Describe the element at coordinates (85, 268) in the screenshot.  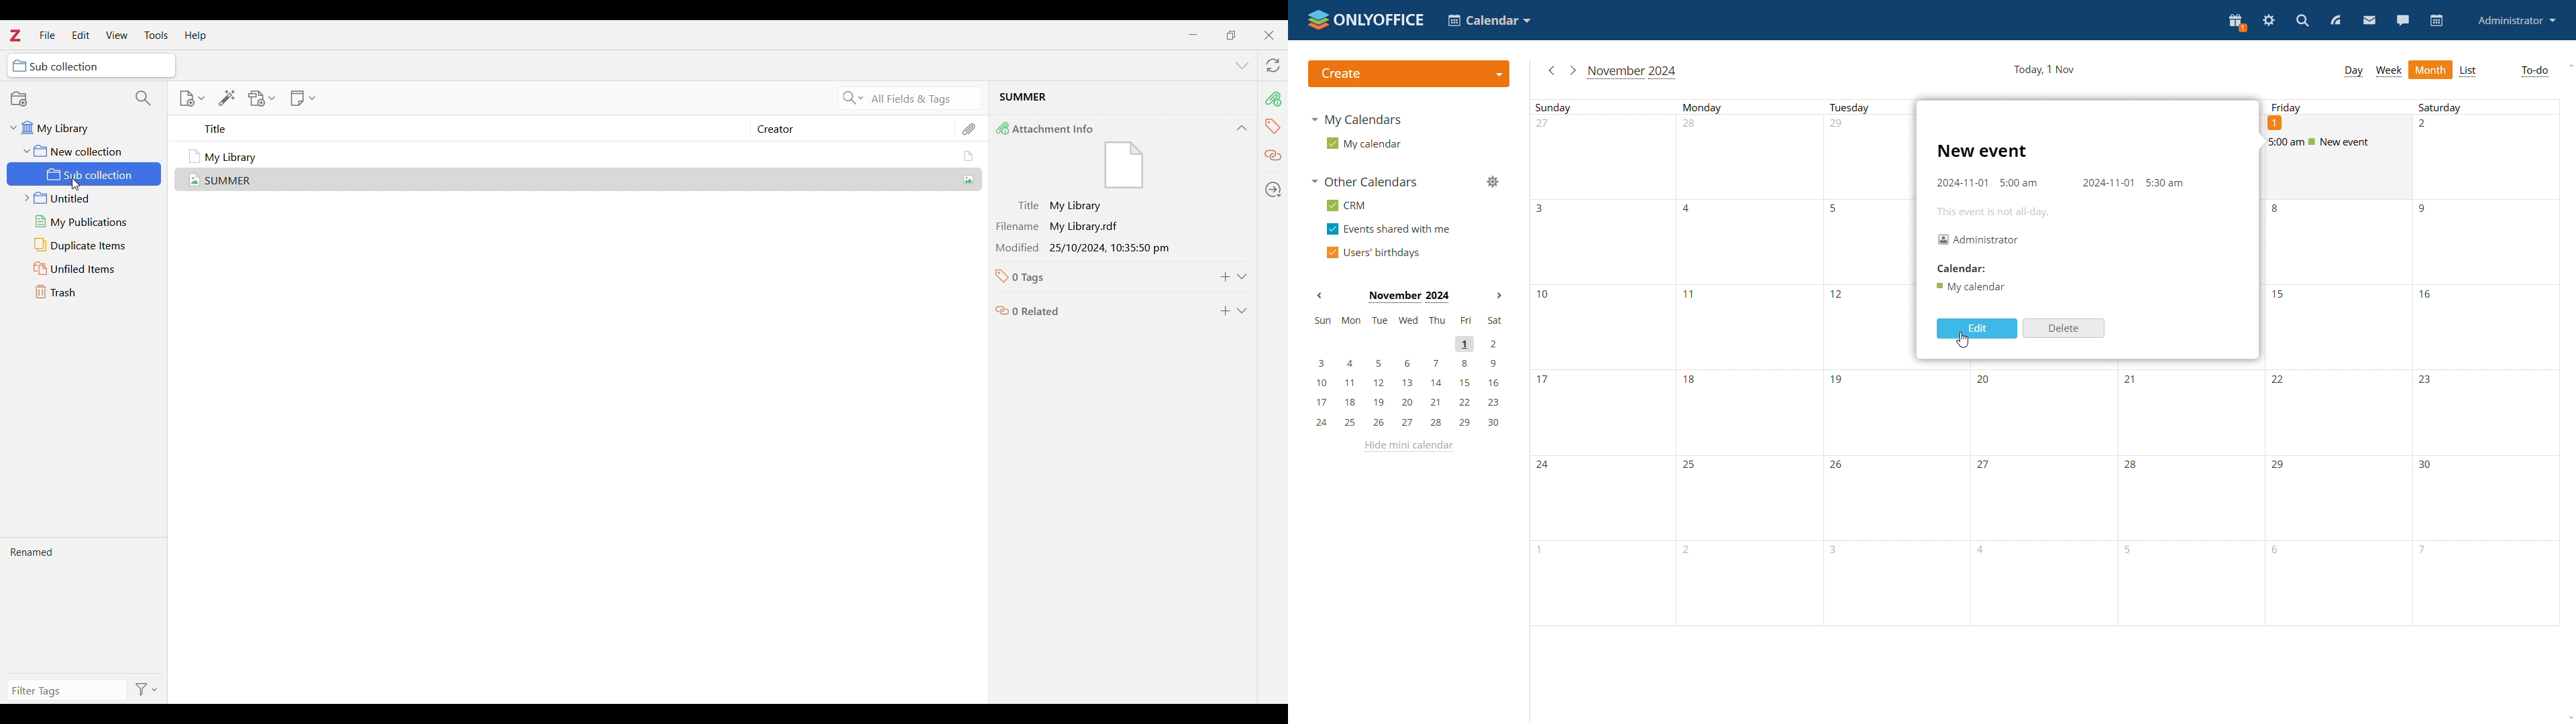
I see `Unfiled items` at that location.